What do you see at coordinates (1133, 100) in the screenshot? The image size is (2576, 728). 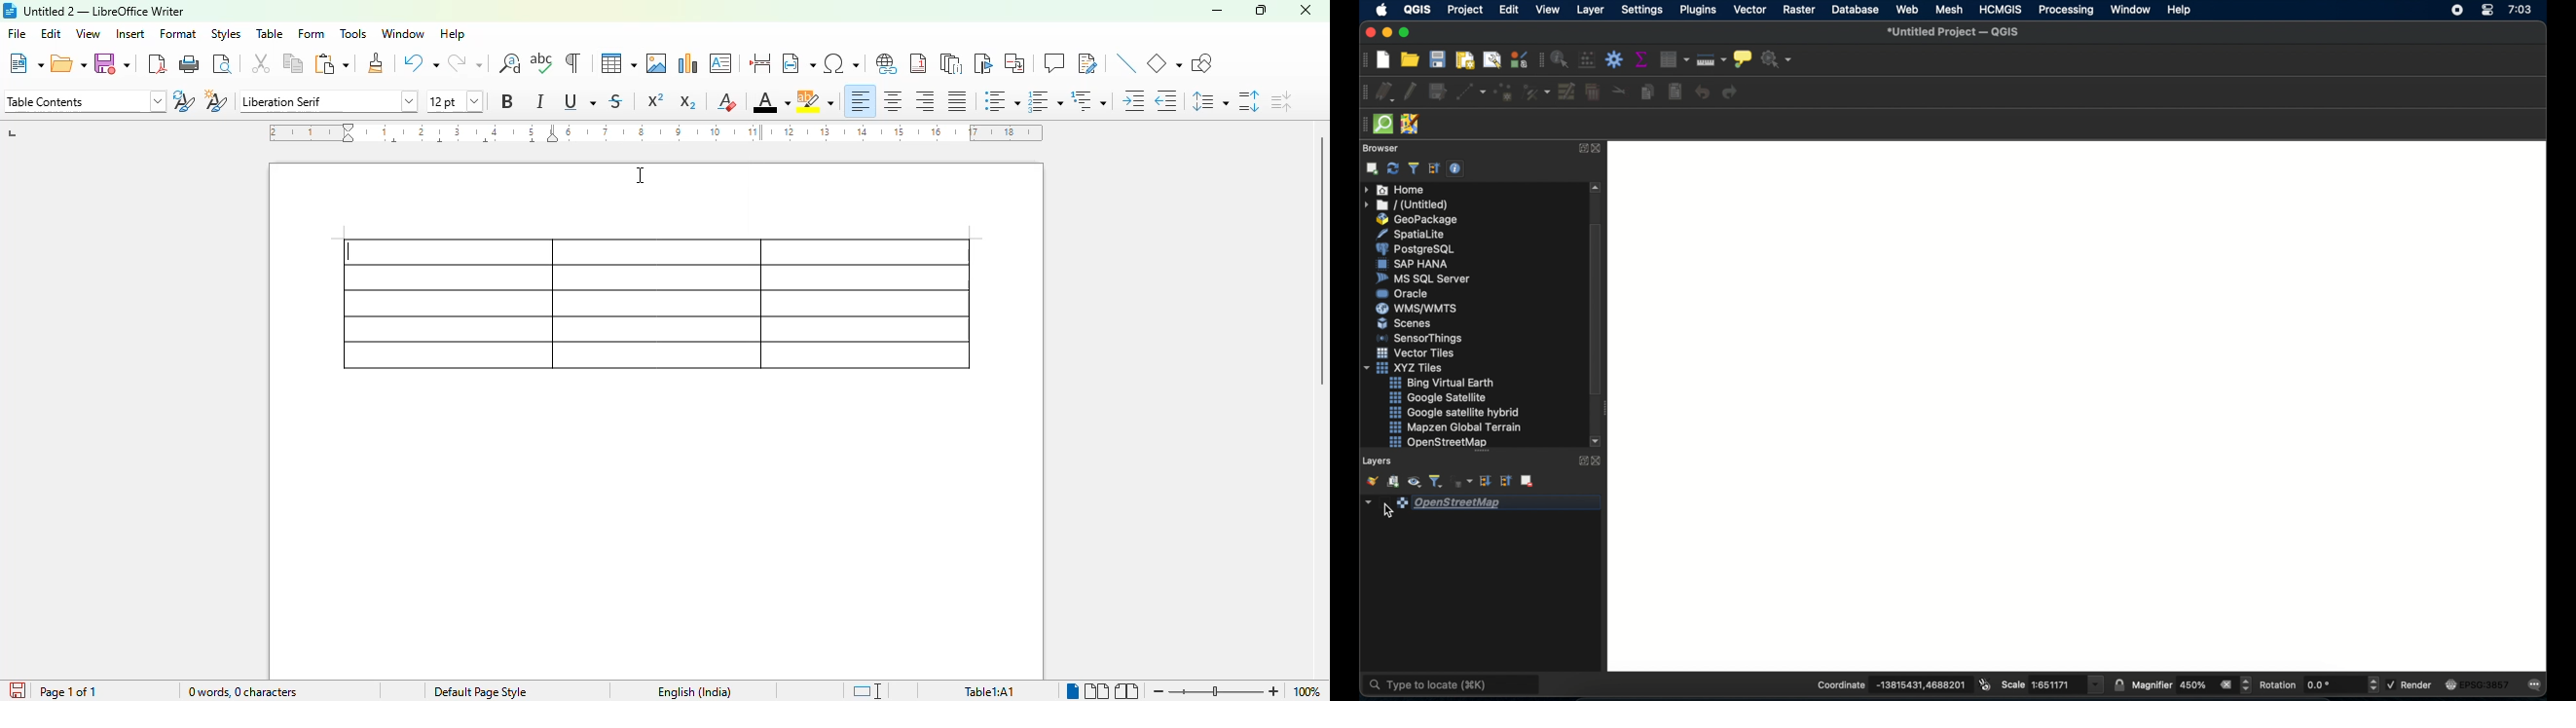 I see `increase indent` at bounding box center [1133, 100].